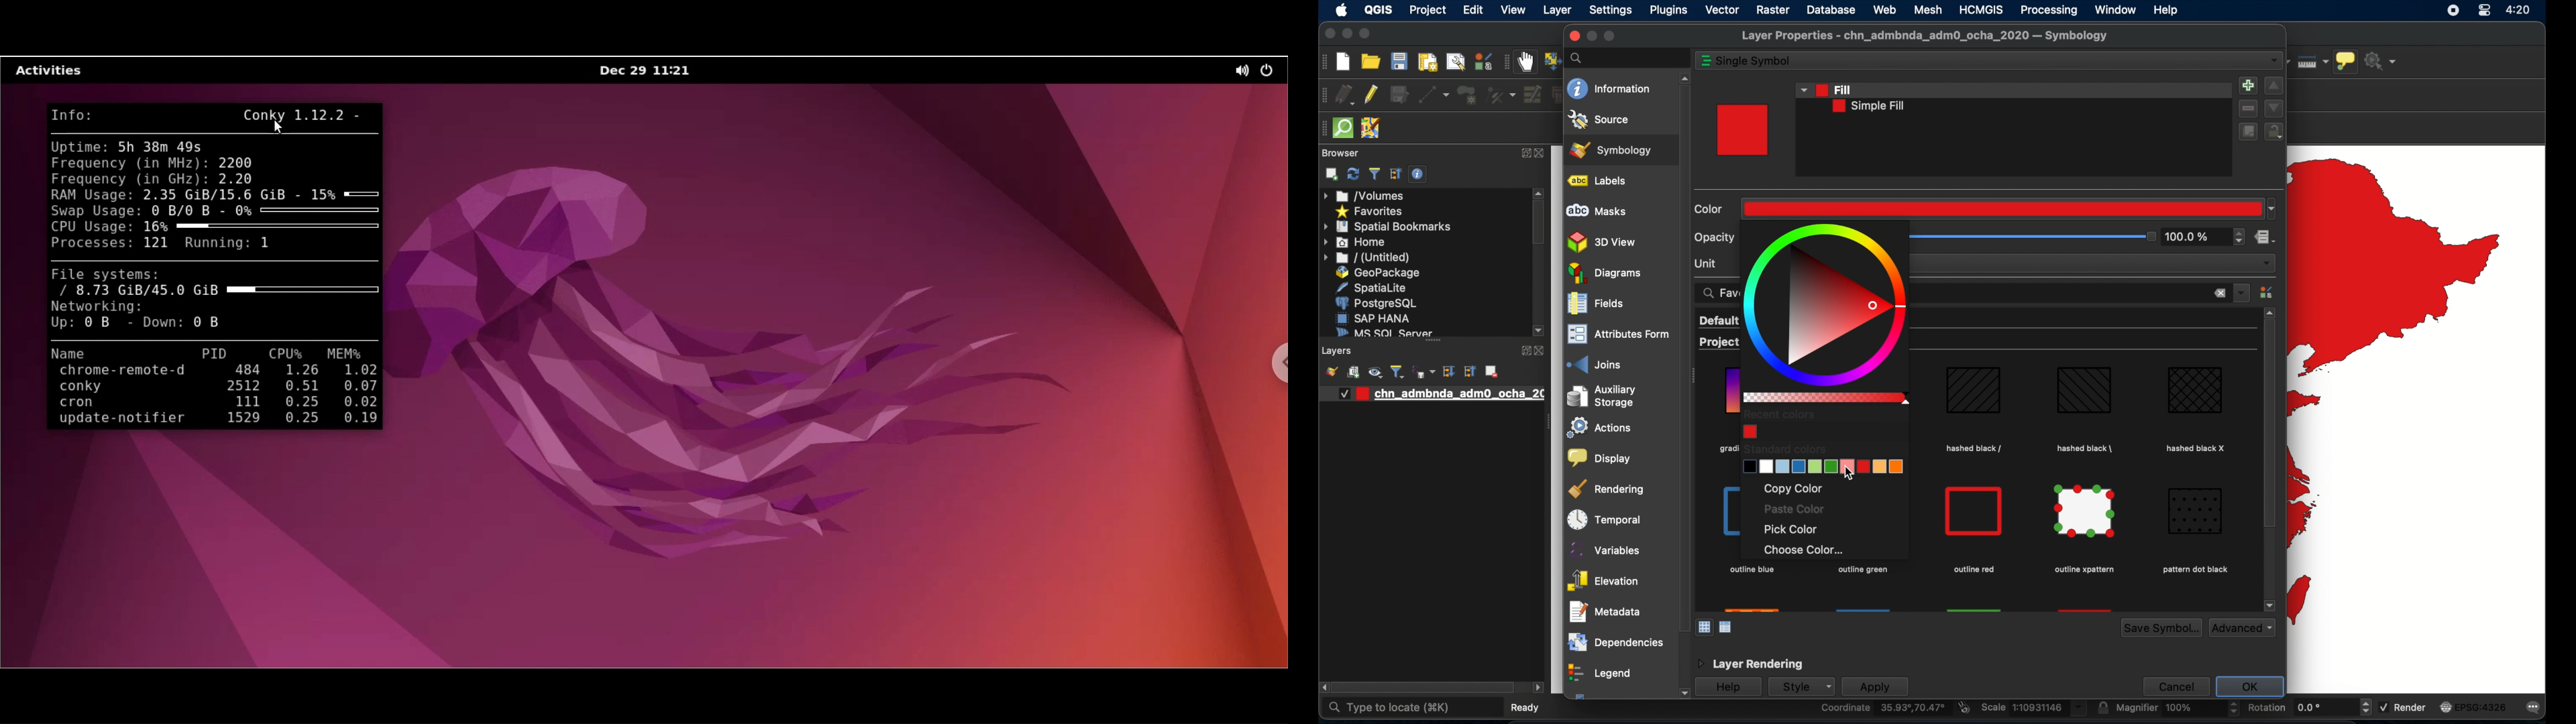  What do you see at coordinates (2275, 133) in the screenshot?
I see `lock symbol layers color` at bounding box center [2275, 133].